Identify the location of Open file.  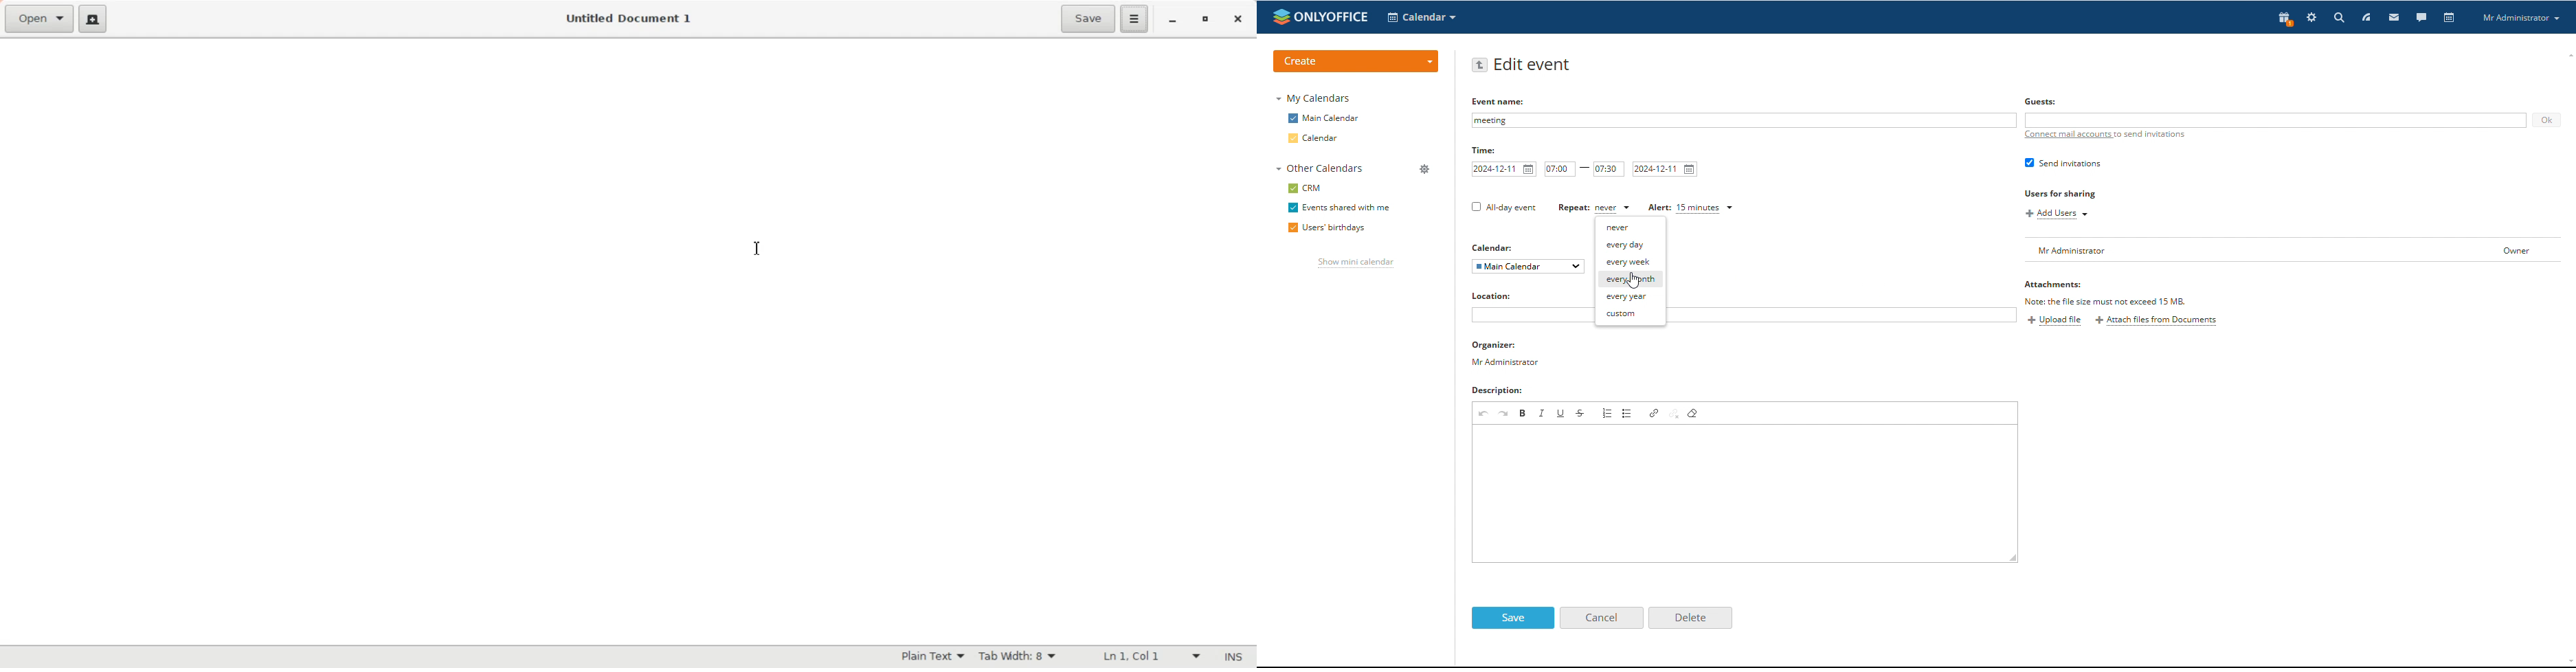
(39, 20).